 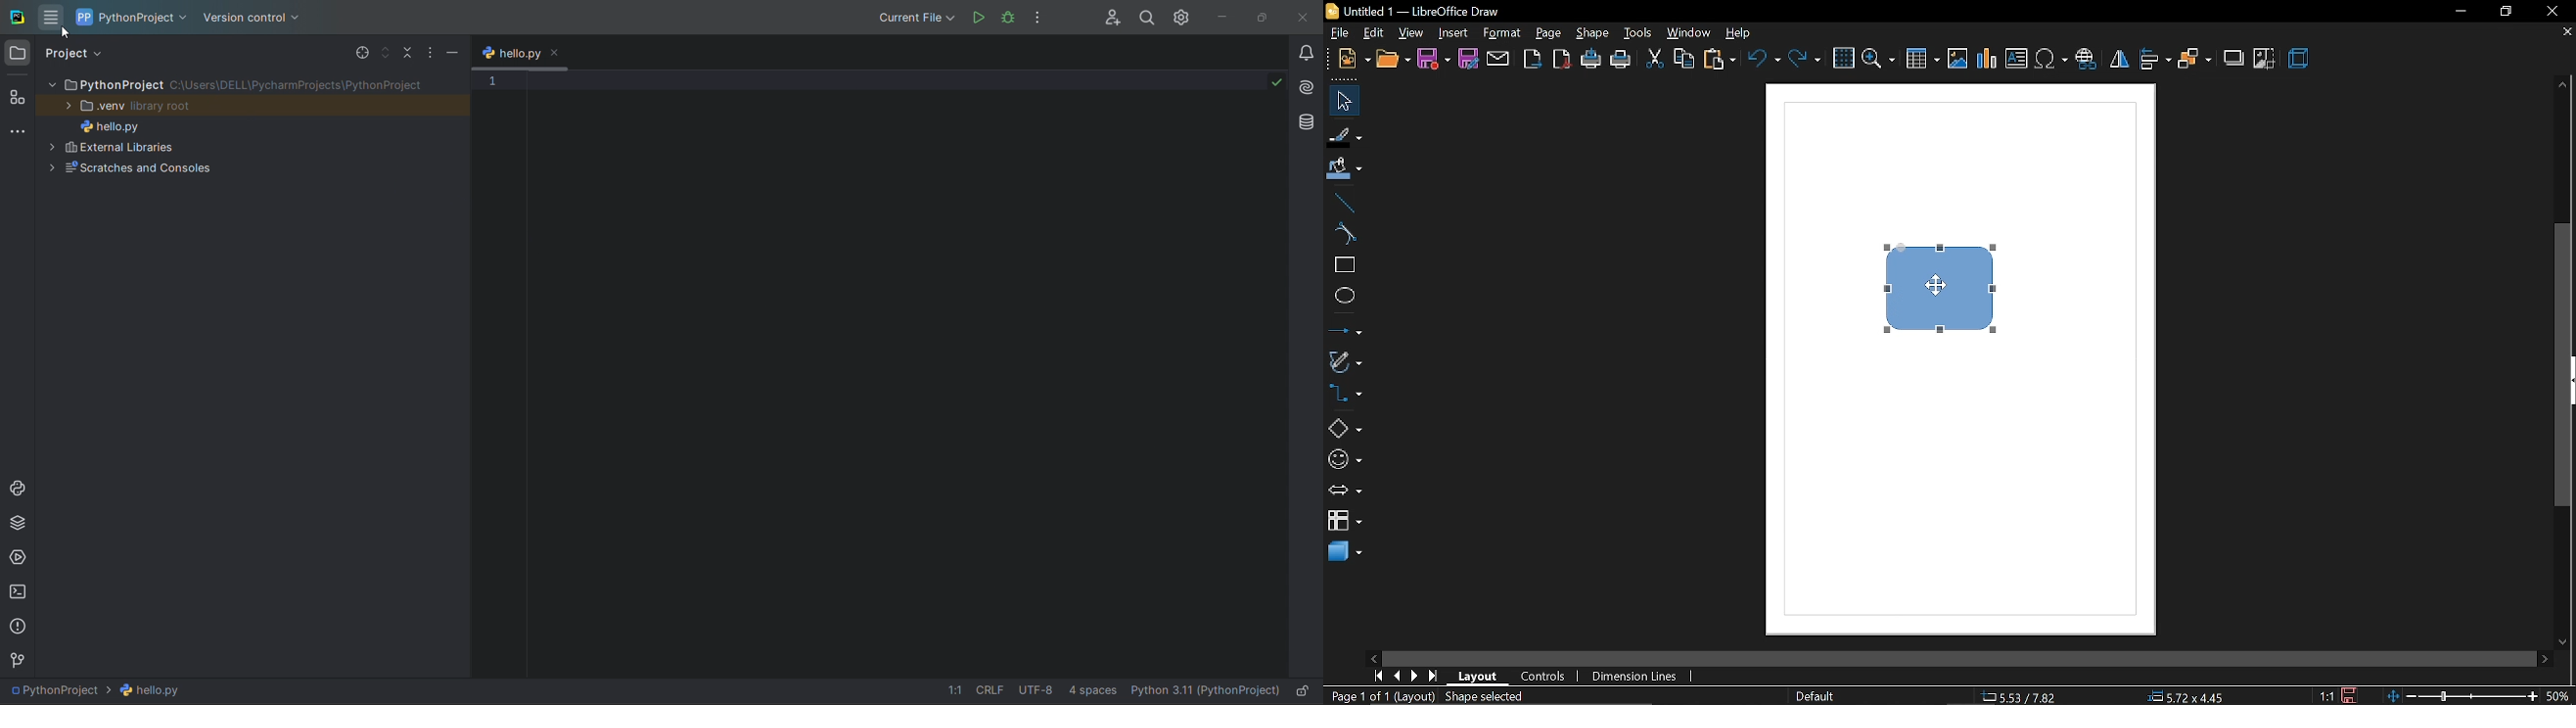 What do you see at coordinates (1488, 696) in the screenshot?
I see `shape selected` at bounding box center [1488, 696].